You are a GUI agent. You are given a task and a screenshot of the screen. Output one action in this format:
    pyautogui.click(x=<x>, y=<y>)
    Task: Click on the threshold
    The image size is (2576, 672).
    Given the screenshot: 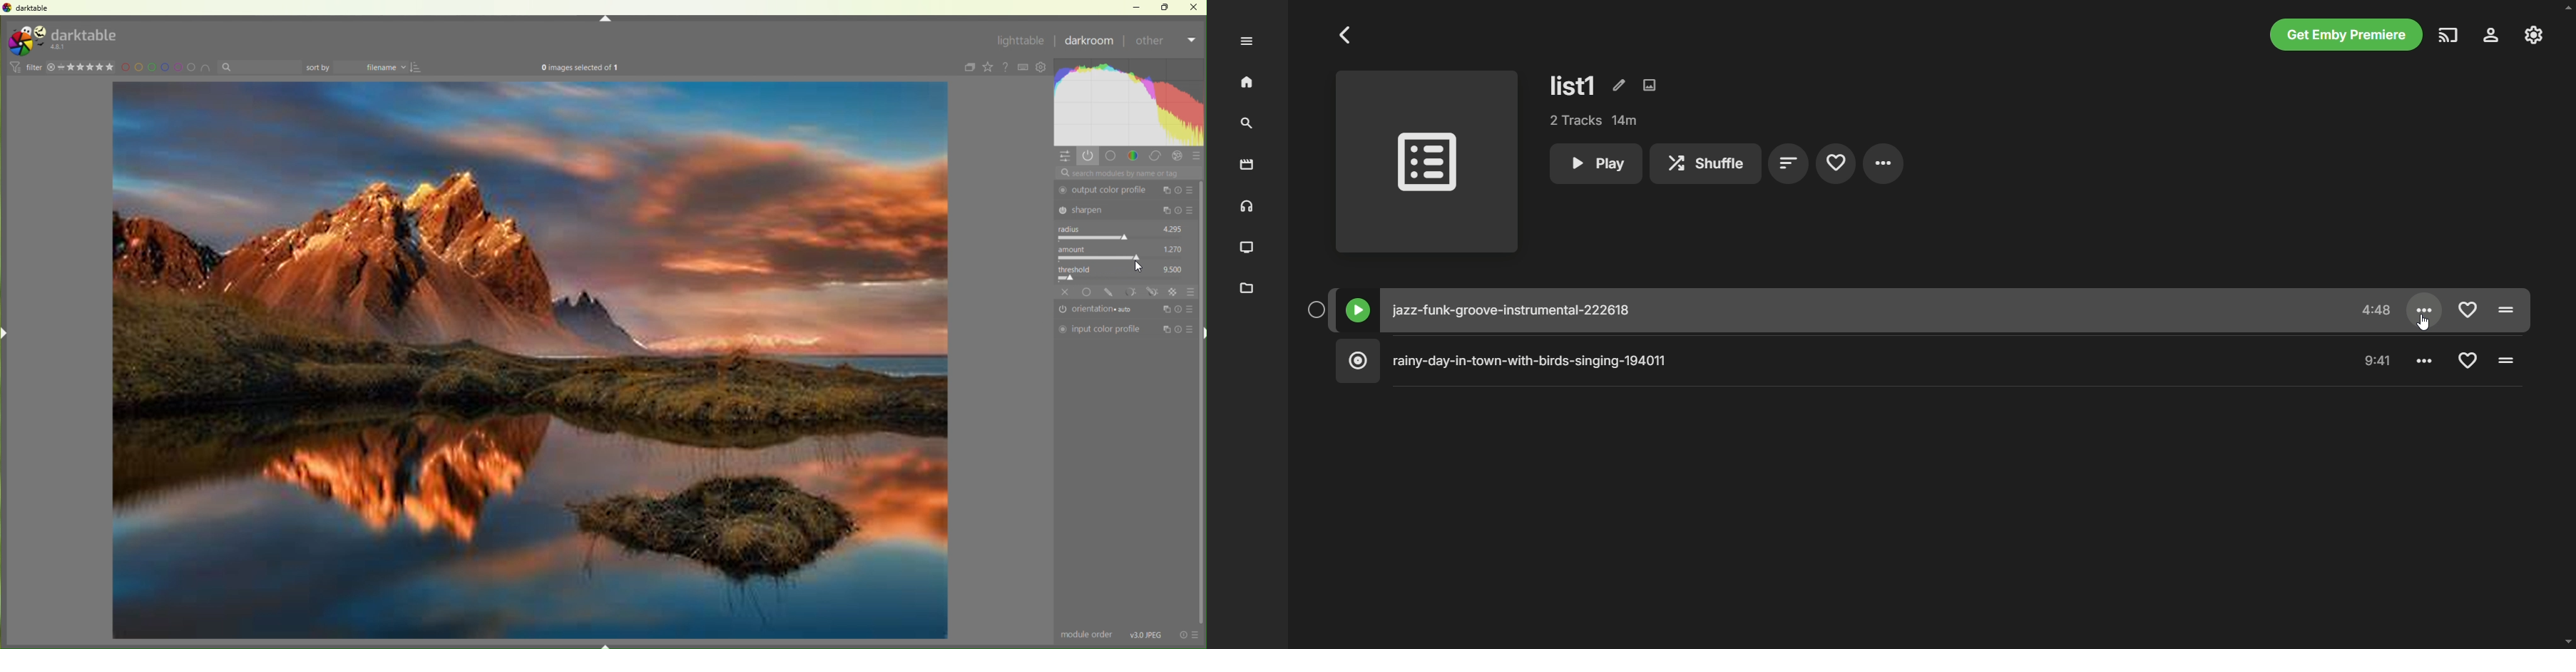 What is the action you would take?
    pyautogui.click(x=1079, y=268)
    